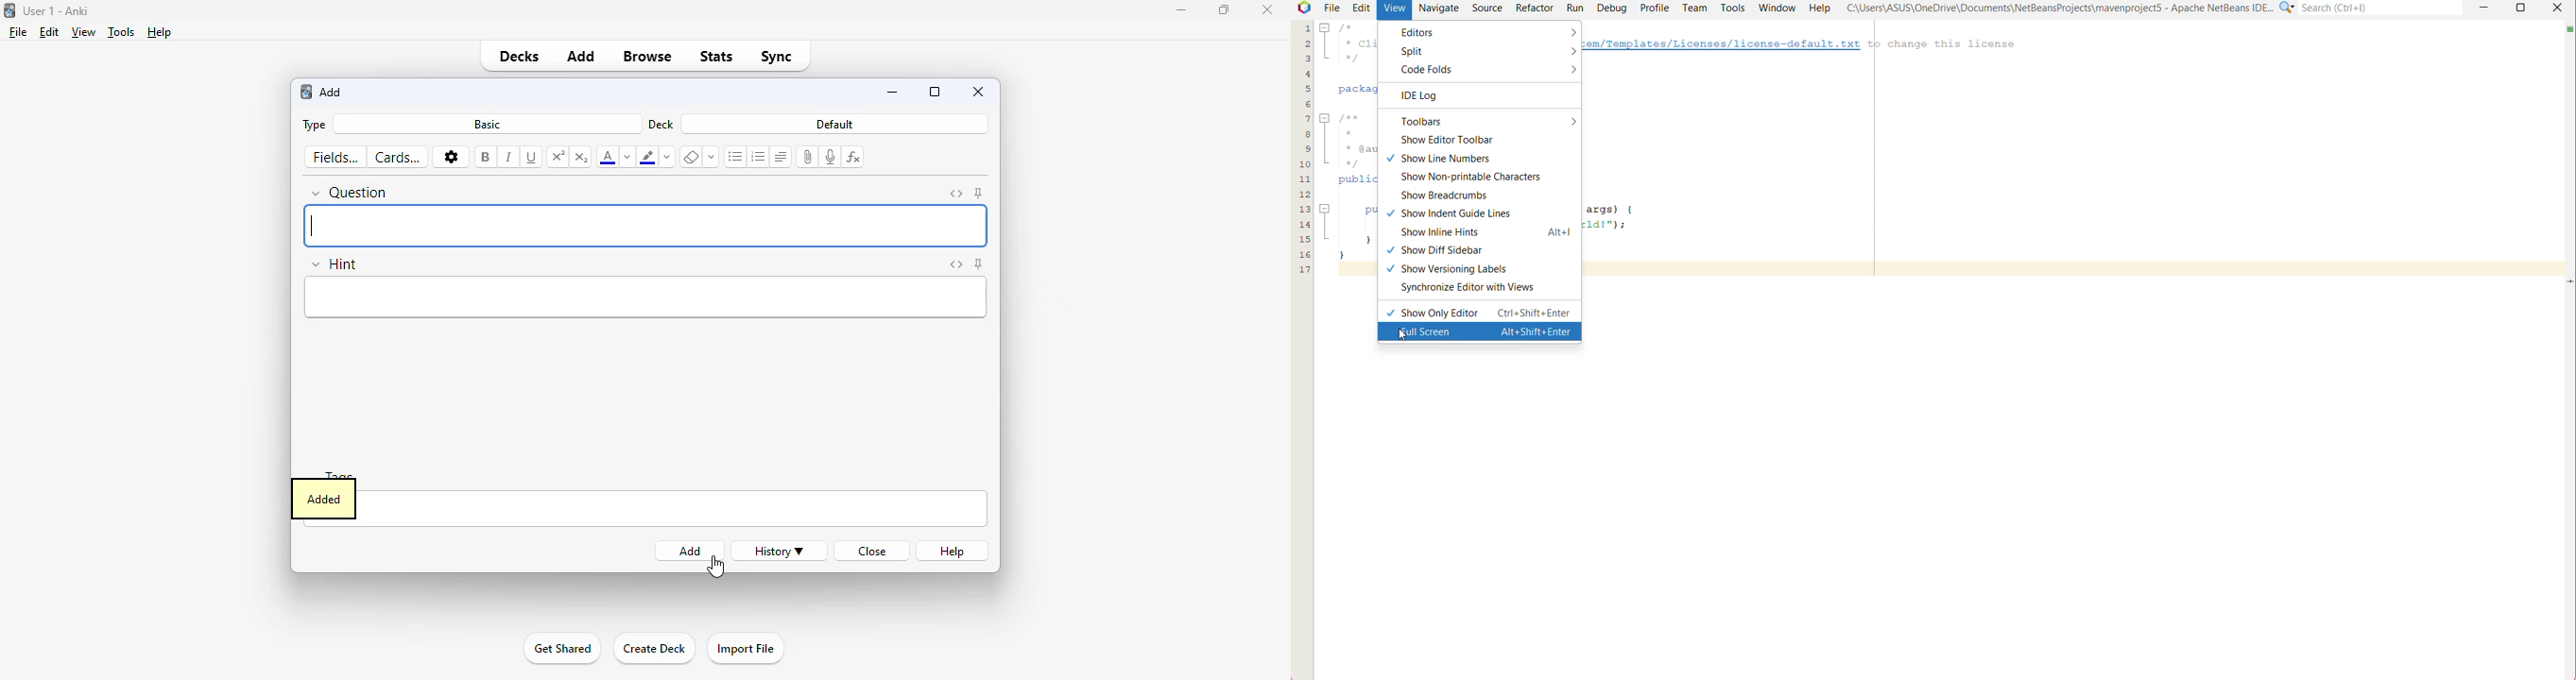 The width and height of the screenshot is (2576, 700). What do you see at coordinates (485, 158) in the screenshot?
I see `bold` at bounding box center [485, 158].